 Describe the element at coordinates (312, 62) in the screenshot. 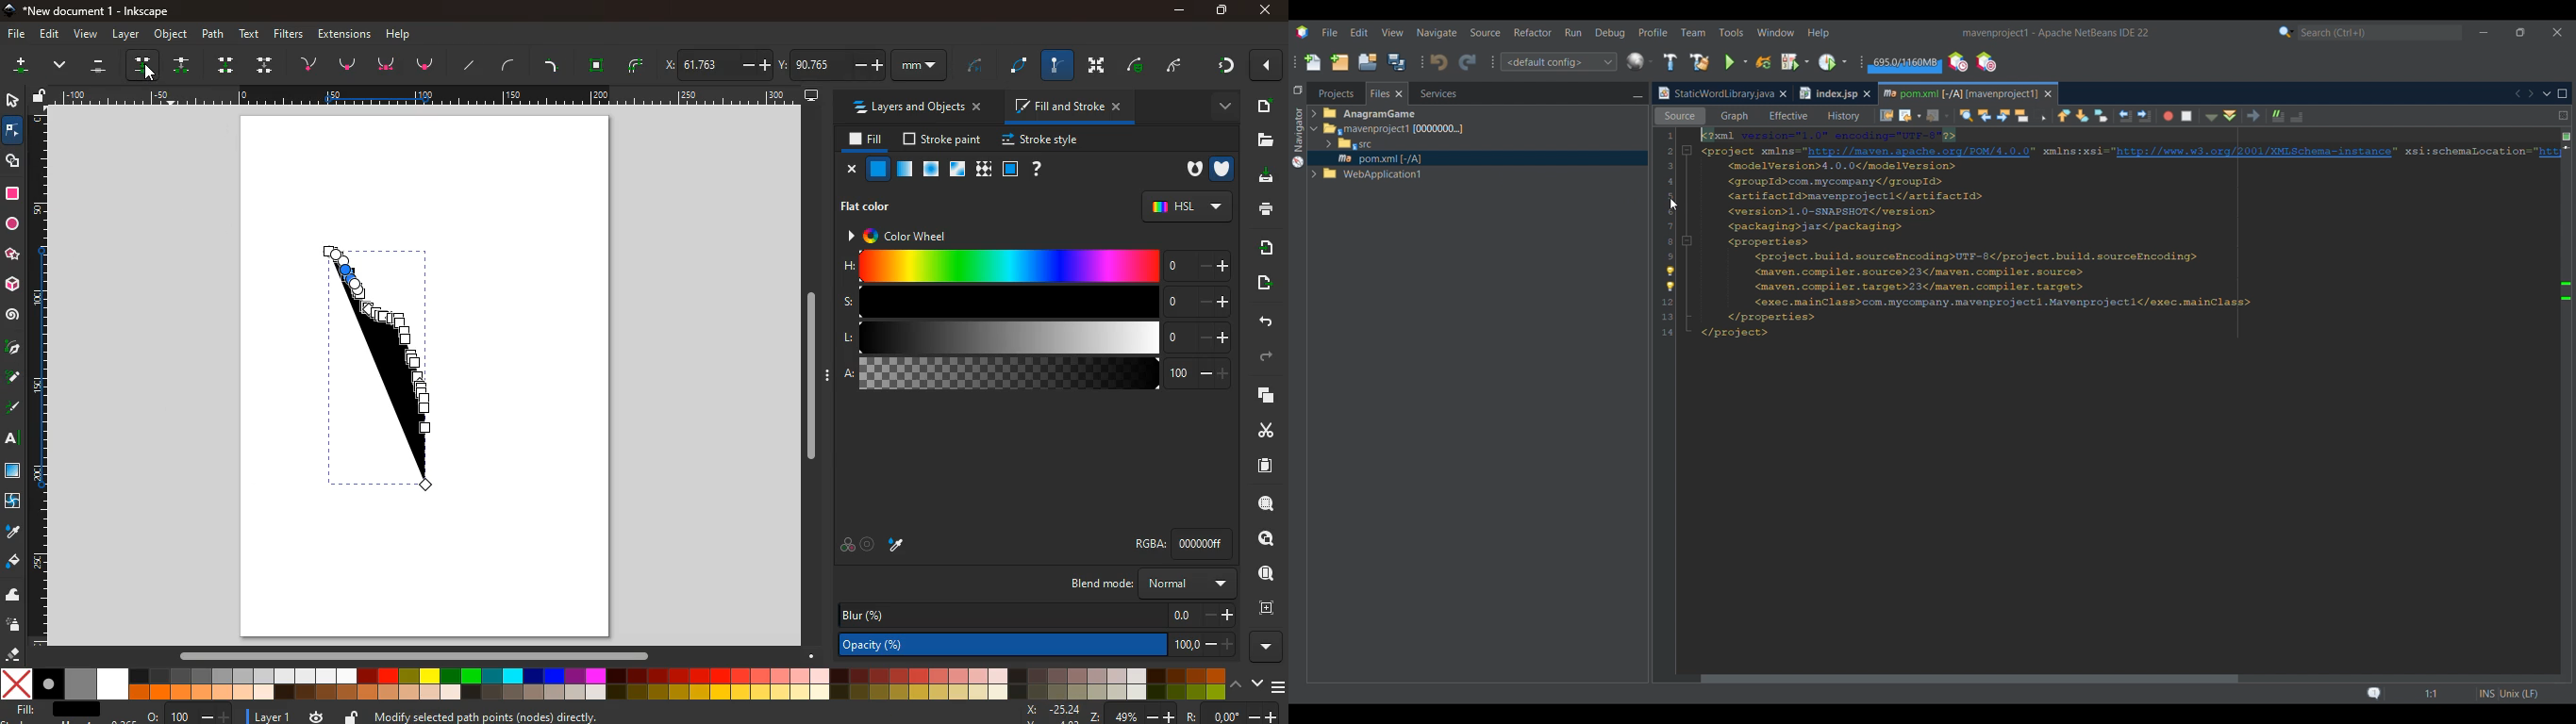

I see `join` at that location.